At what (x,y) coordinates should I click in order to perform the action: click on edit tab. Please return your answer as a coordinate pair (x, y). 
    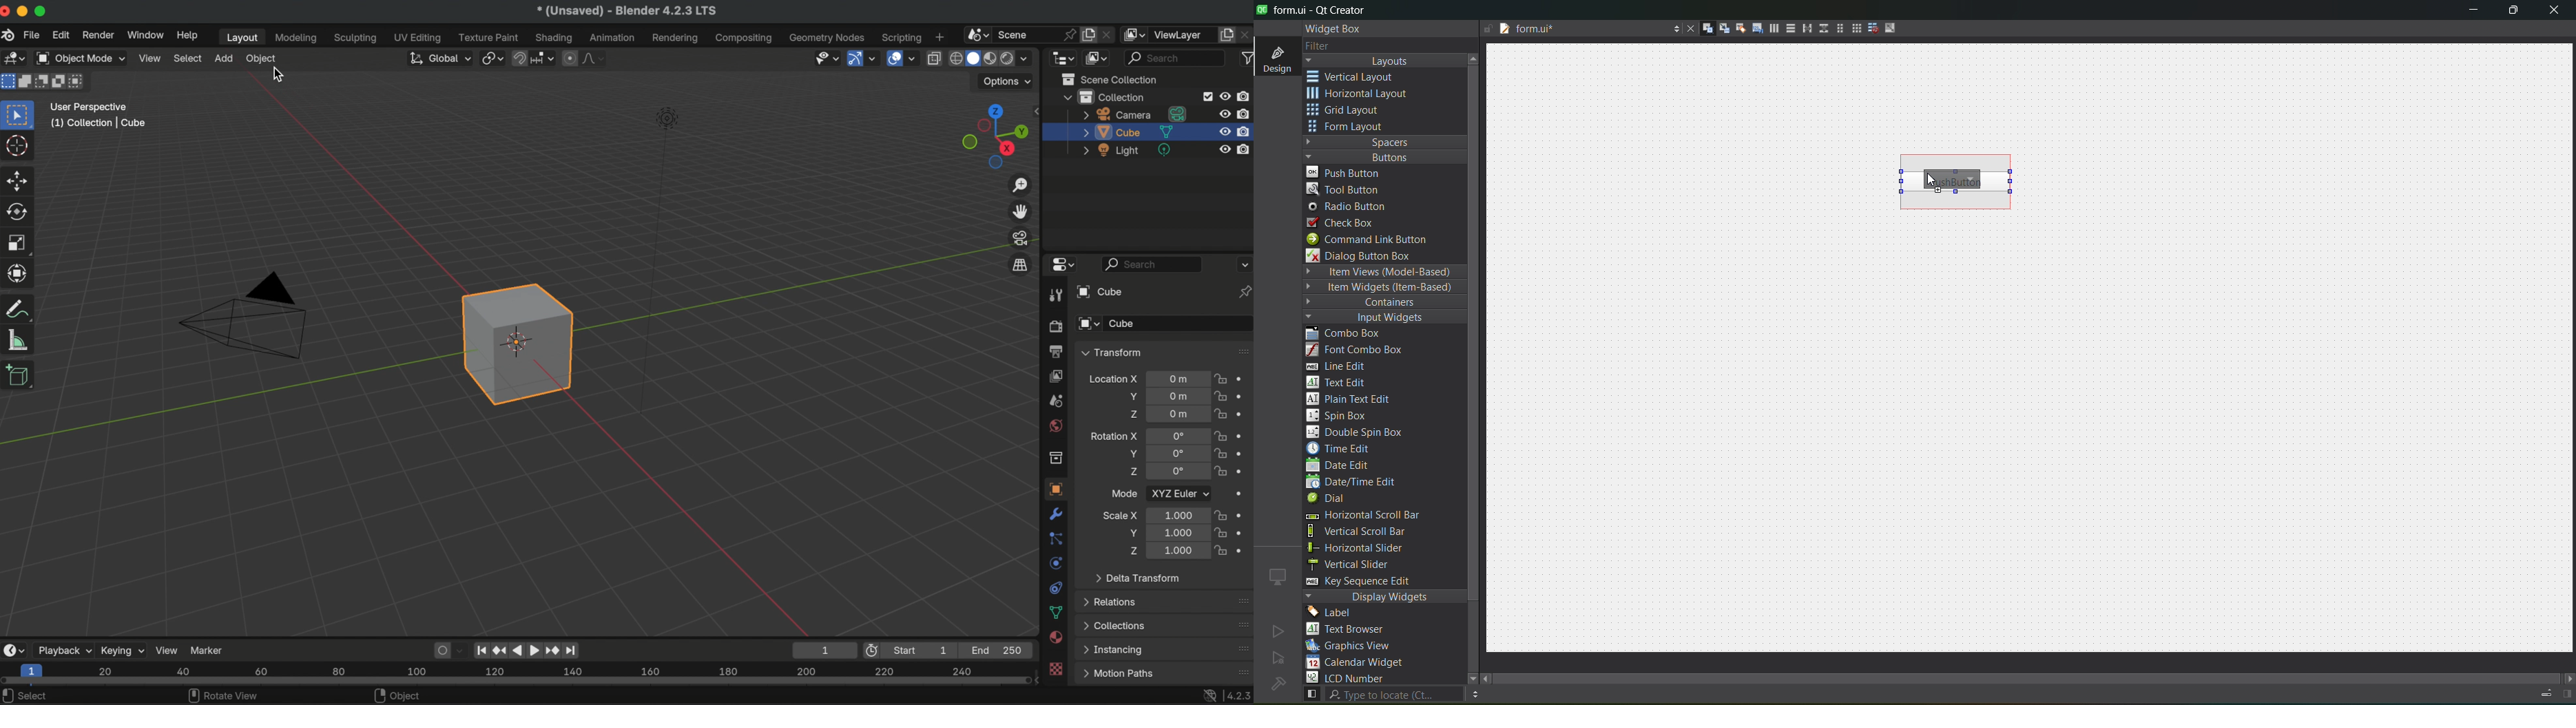
    Looking at the image, I should click on (1752, 30).